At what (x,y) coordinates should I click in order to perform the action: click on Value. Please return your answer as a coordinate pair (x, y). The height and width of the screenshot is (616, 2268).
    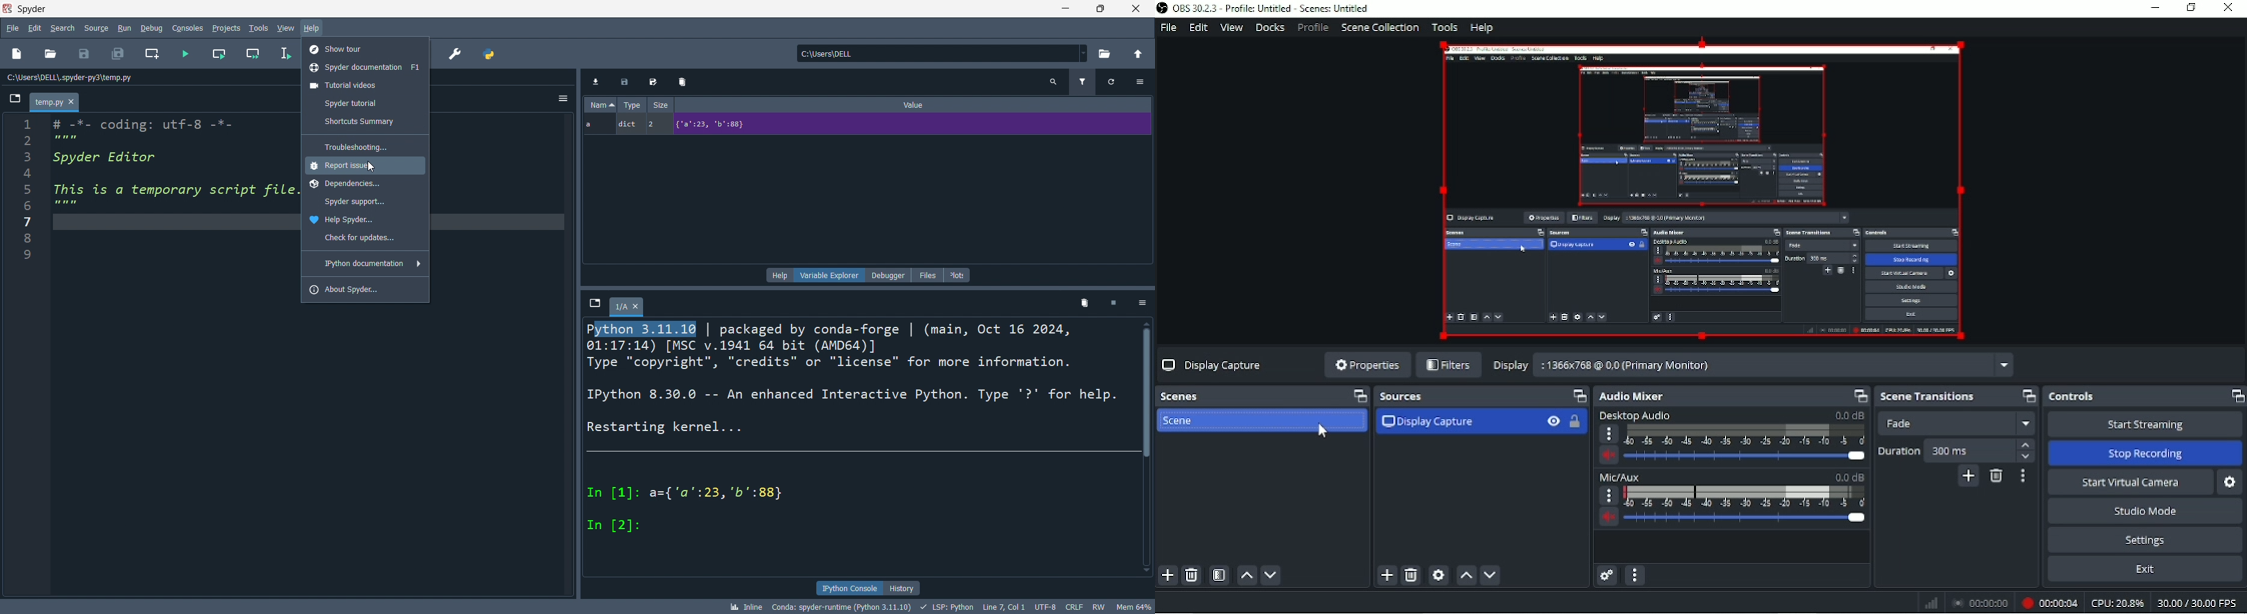
    Looking at the image, I should click on (914, 105).